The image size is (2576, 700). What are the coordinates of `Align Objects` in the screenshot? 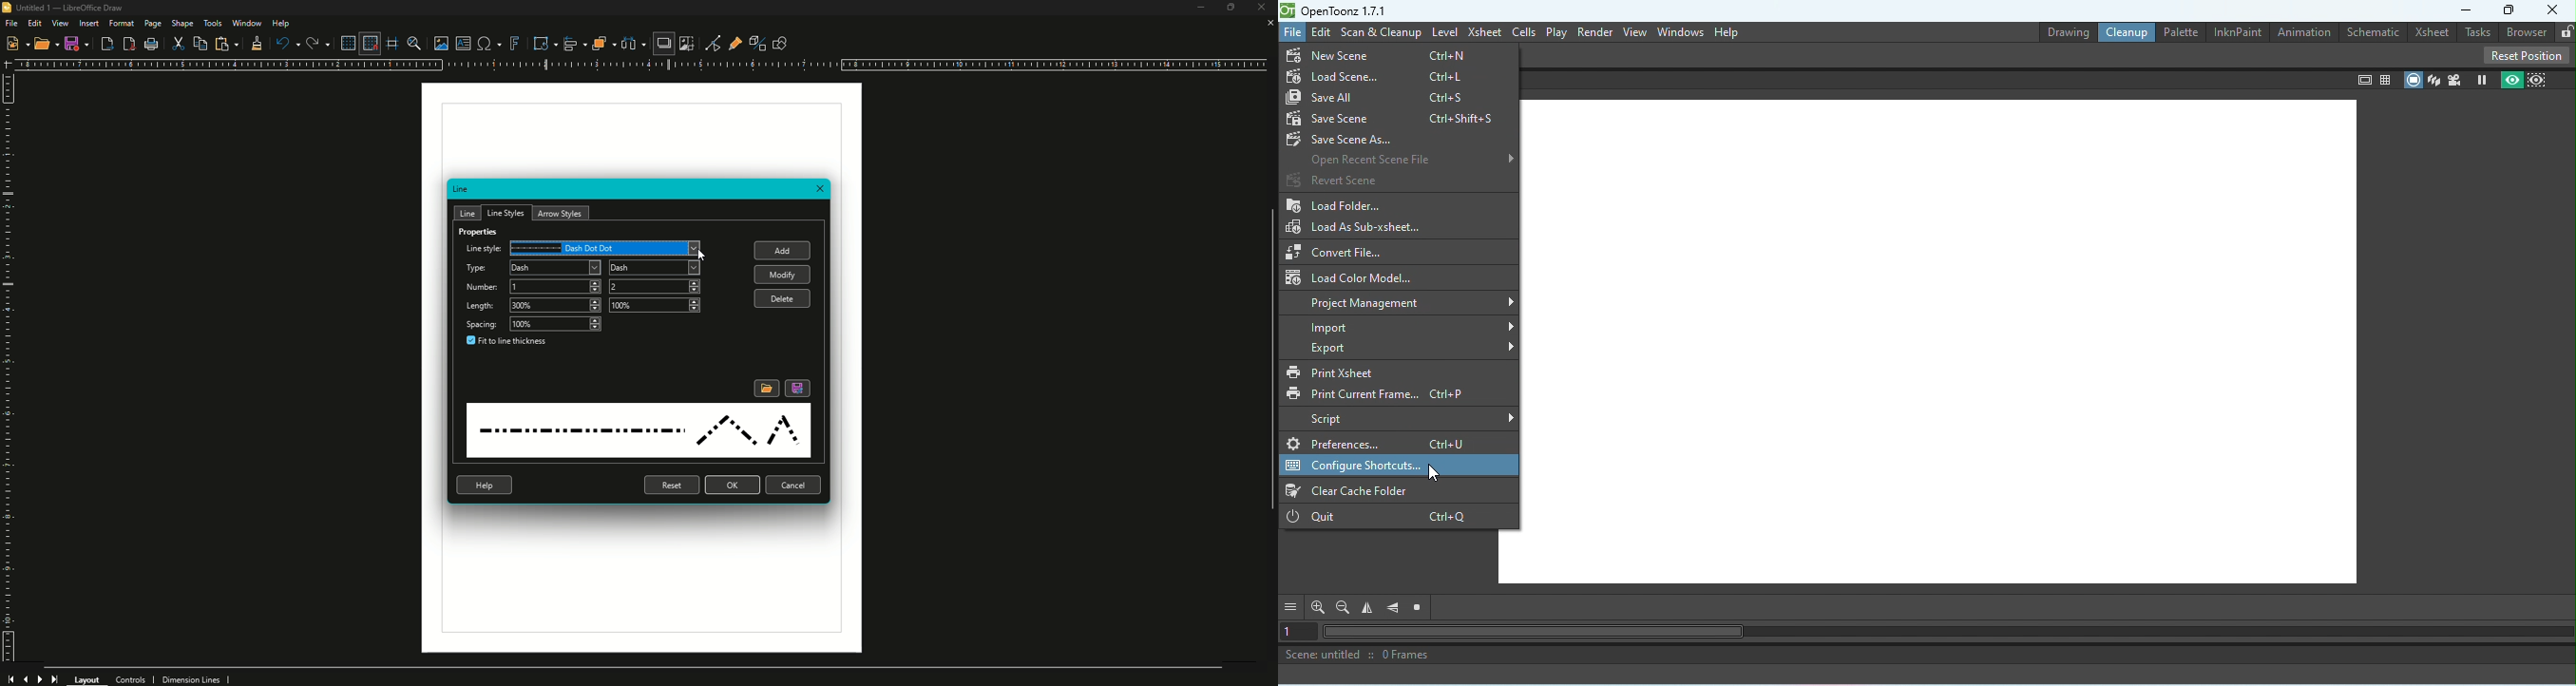 It's located at (570, 43).